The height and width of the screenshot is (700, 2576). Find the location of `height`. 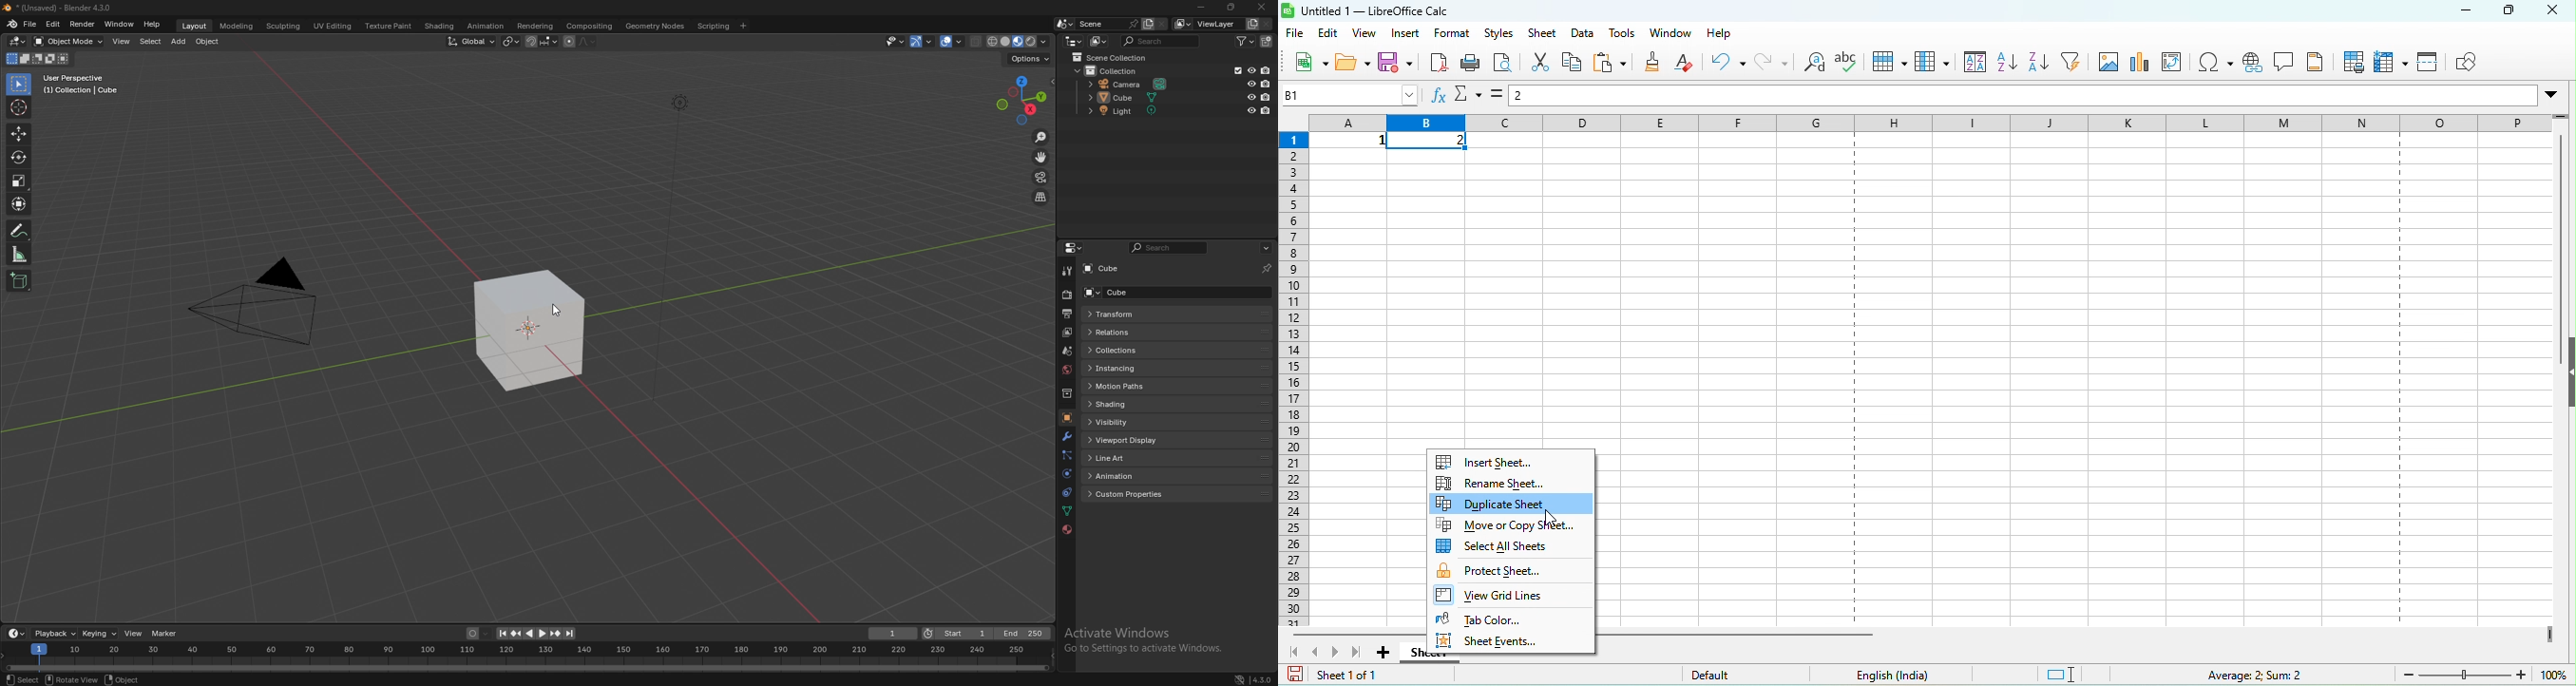

height is located at coordinates (2566, 372).